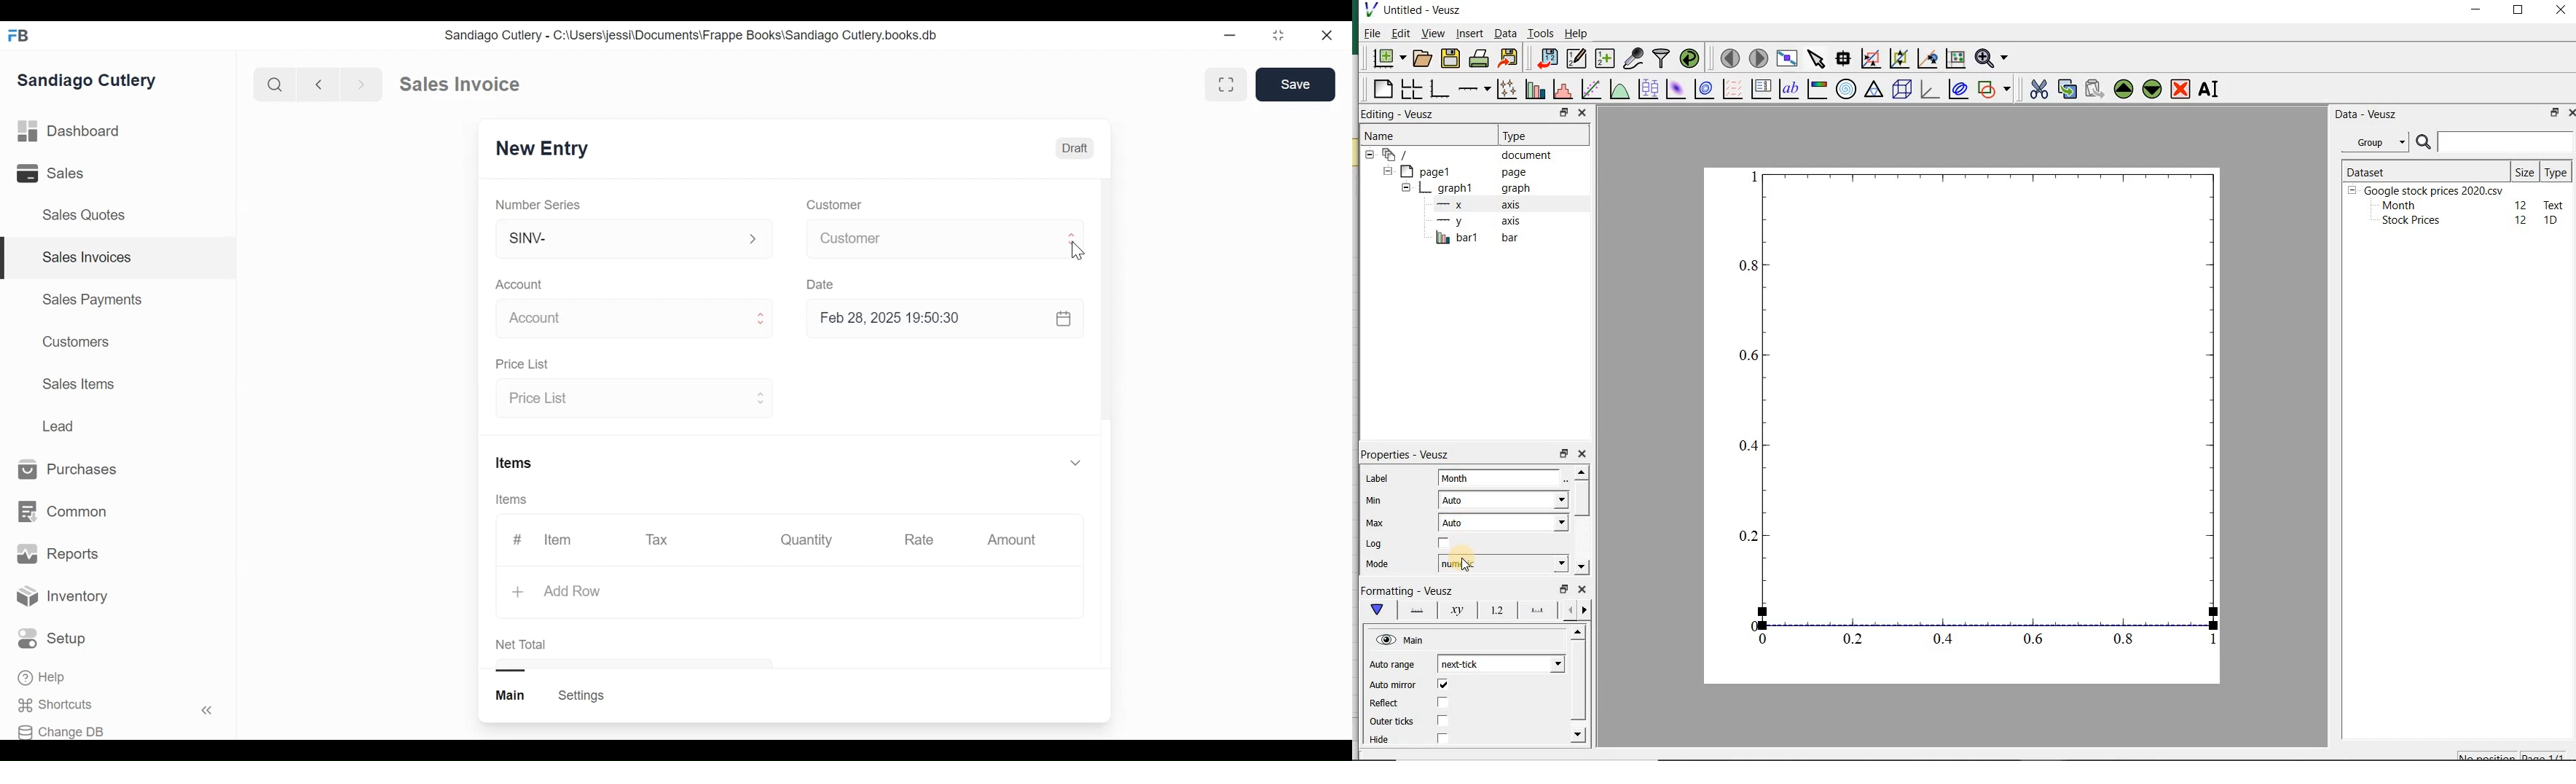 The image size is (2576, 784). What do you see at coordinates (1399, 33) in the screenshot?
I see `Edit` at bounding box center [1399, 33].